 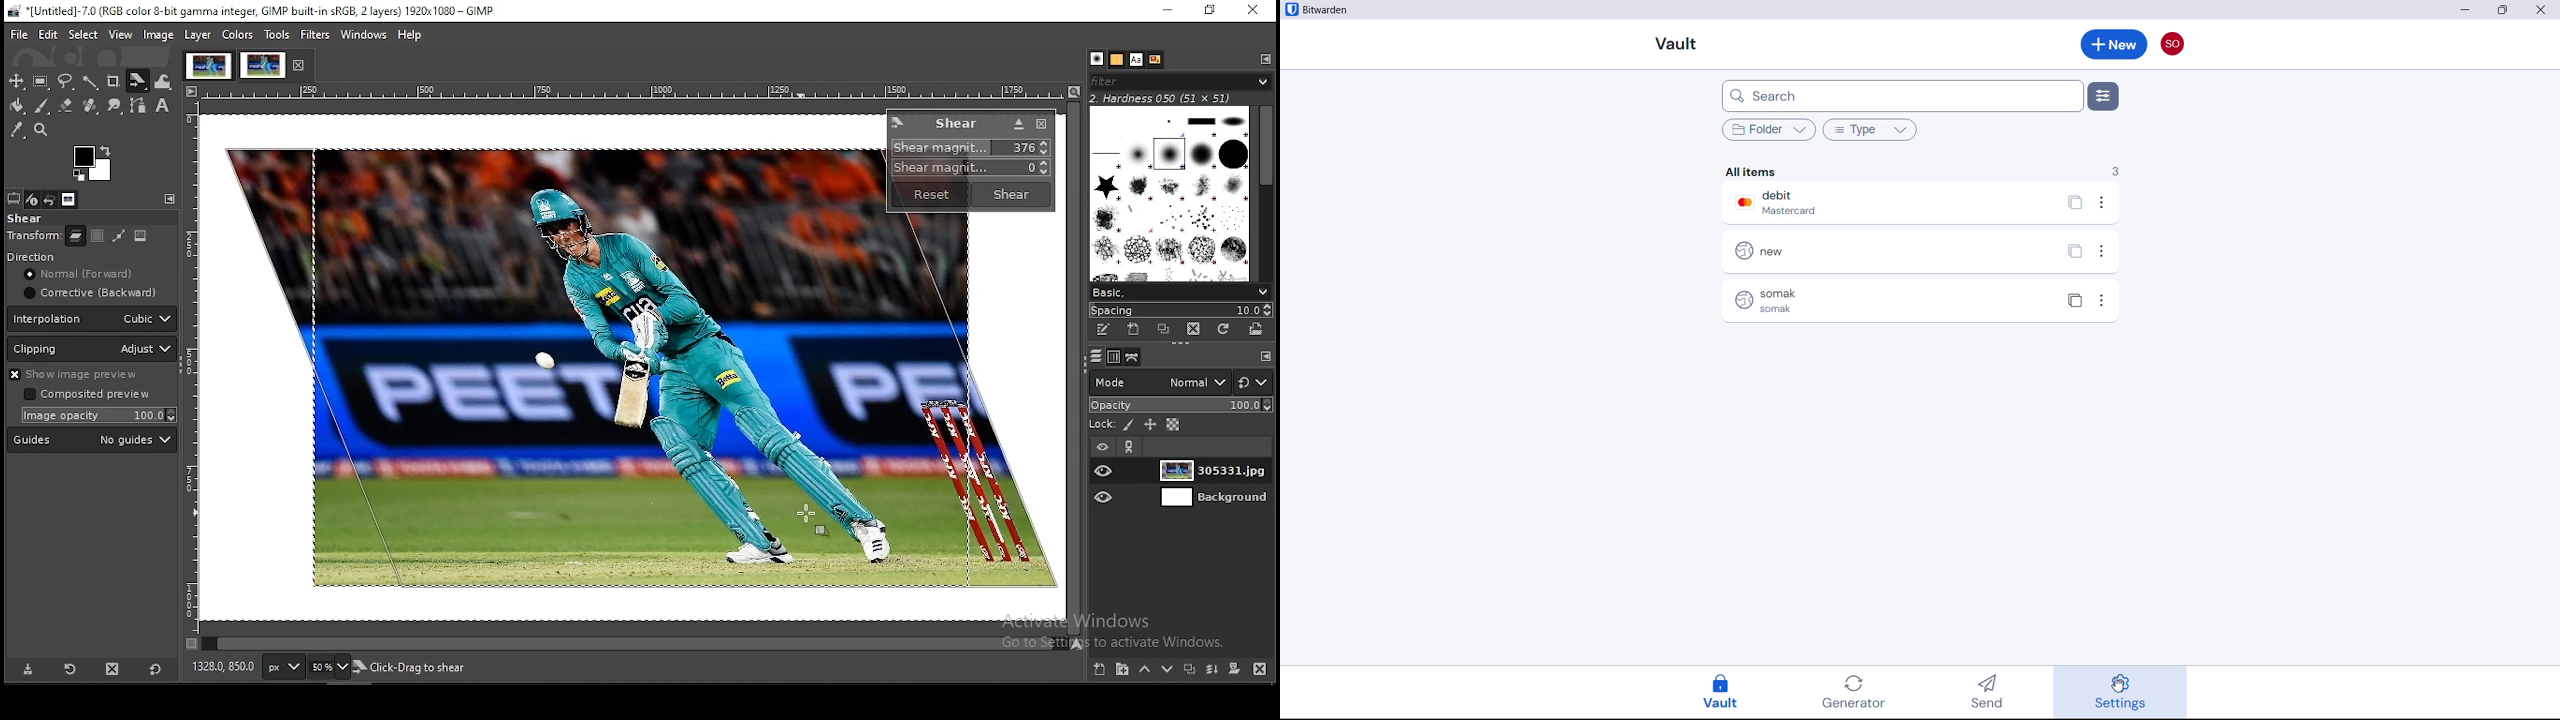 What do you see at coordinates (1267, 59) in the screenshot?
I see `configure this tab` at bounding box center [1267, 59].